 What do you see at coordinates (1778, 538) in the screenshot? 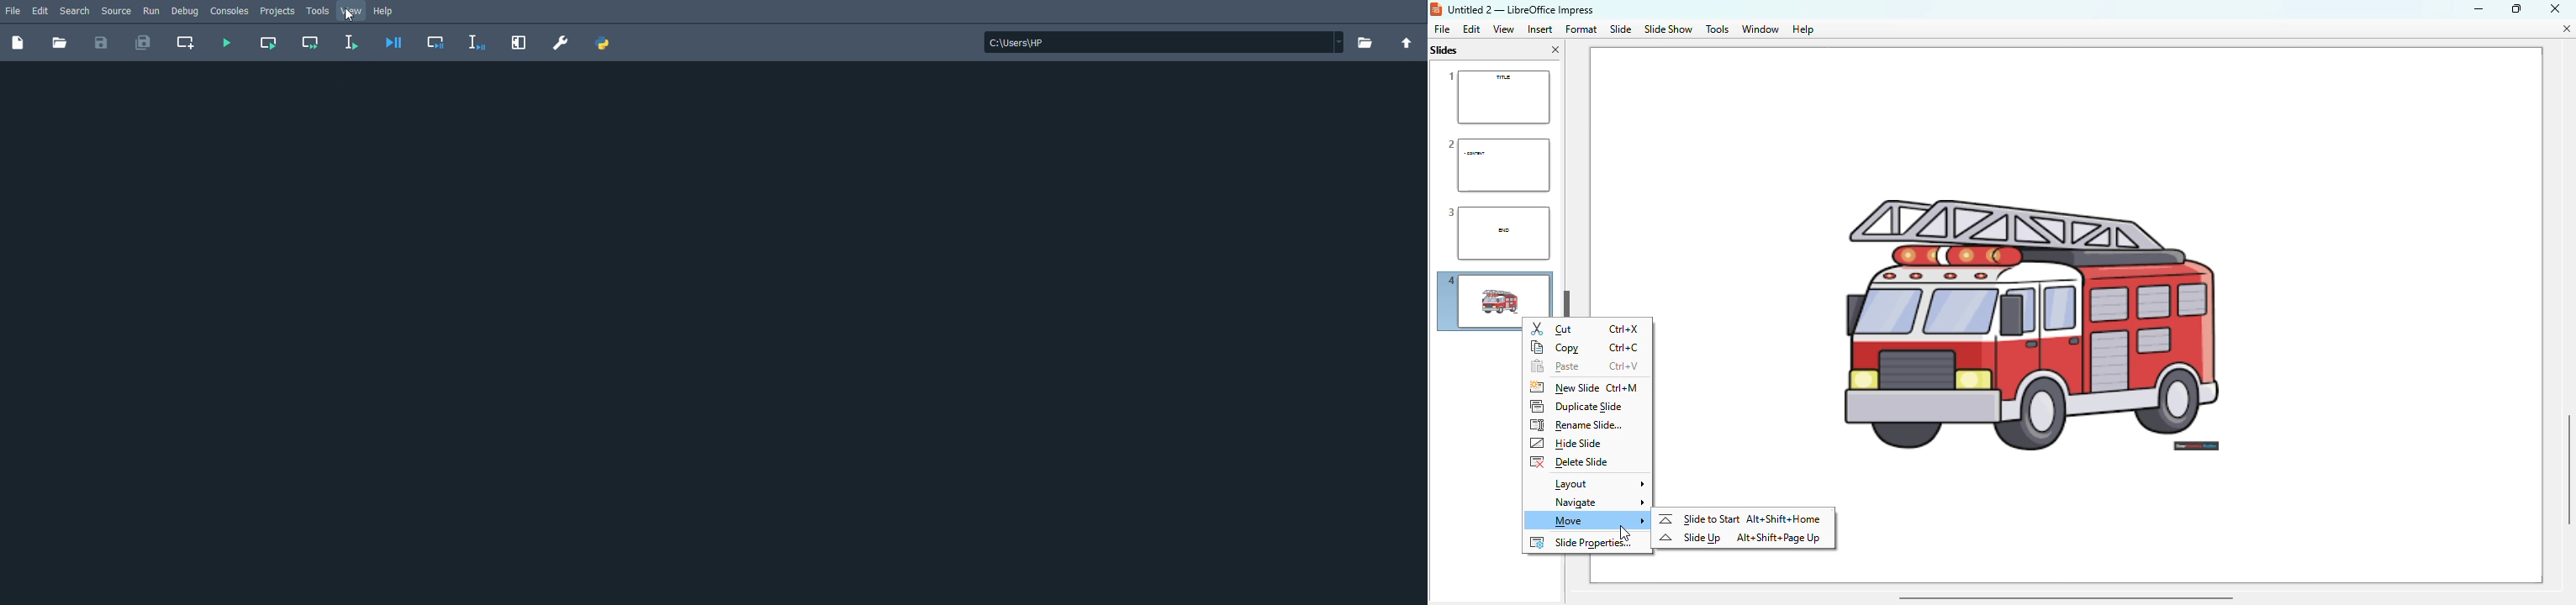
I see `shortcut for slide up` at bounding box center [1778, 538].